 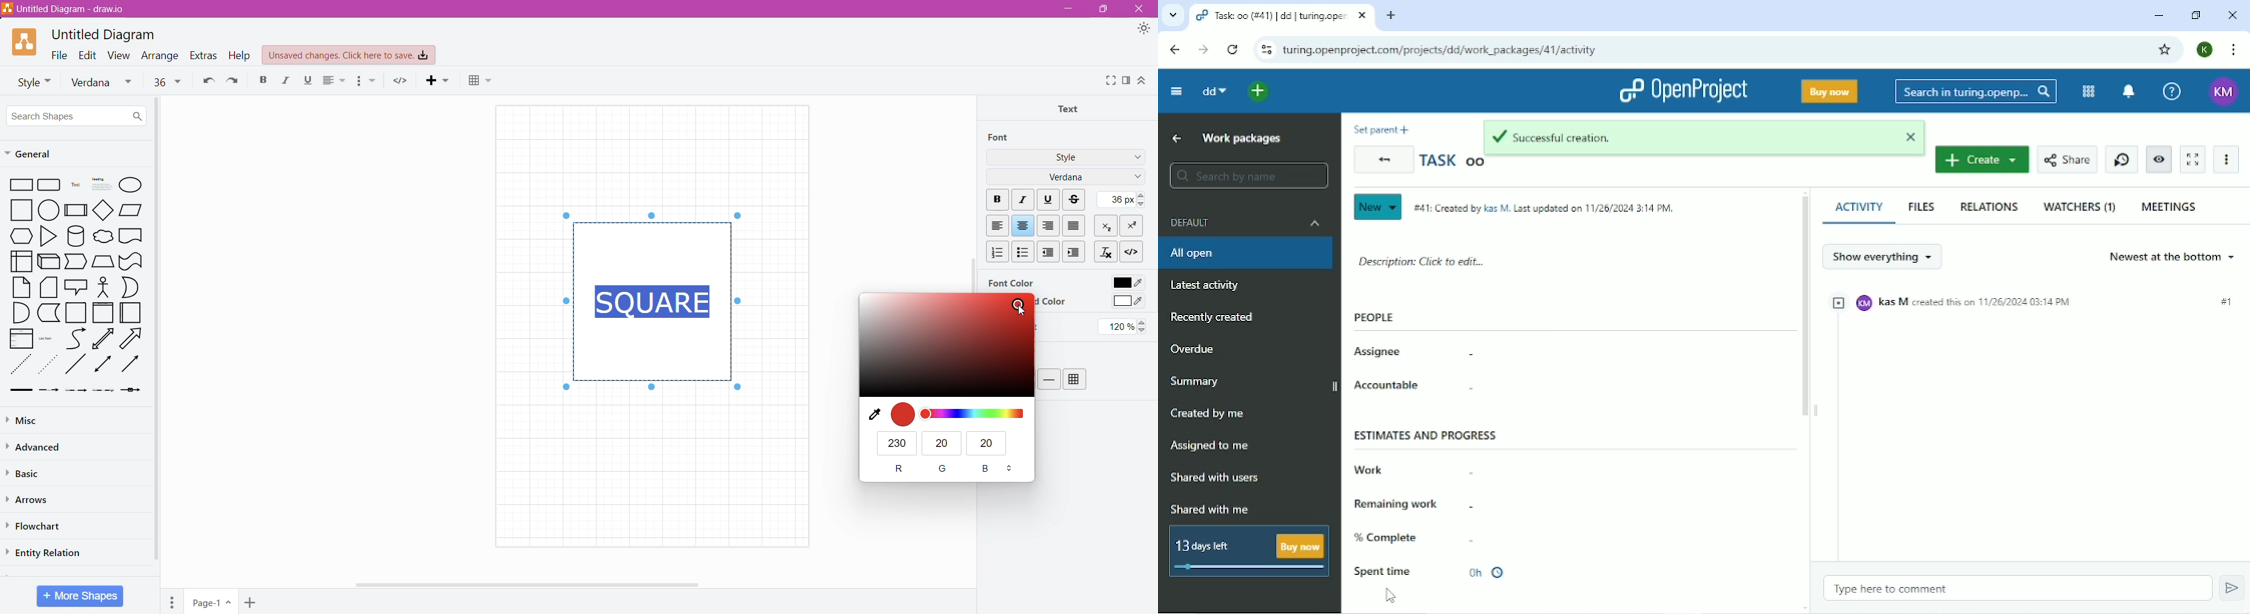 I want to click on Diagram Title - Application Name, so click(x=69, y=9).